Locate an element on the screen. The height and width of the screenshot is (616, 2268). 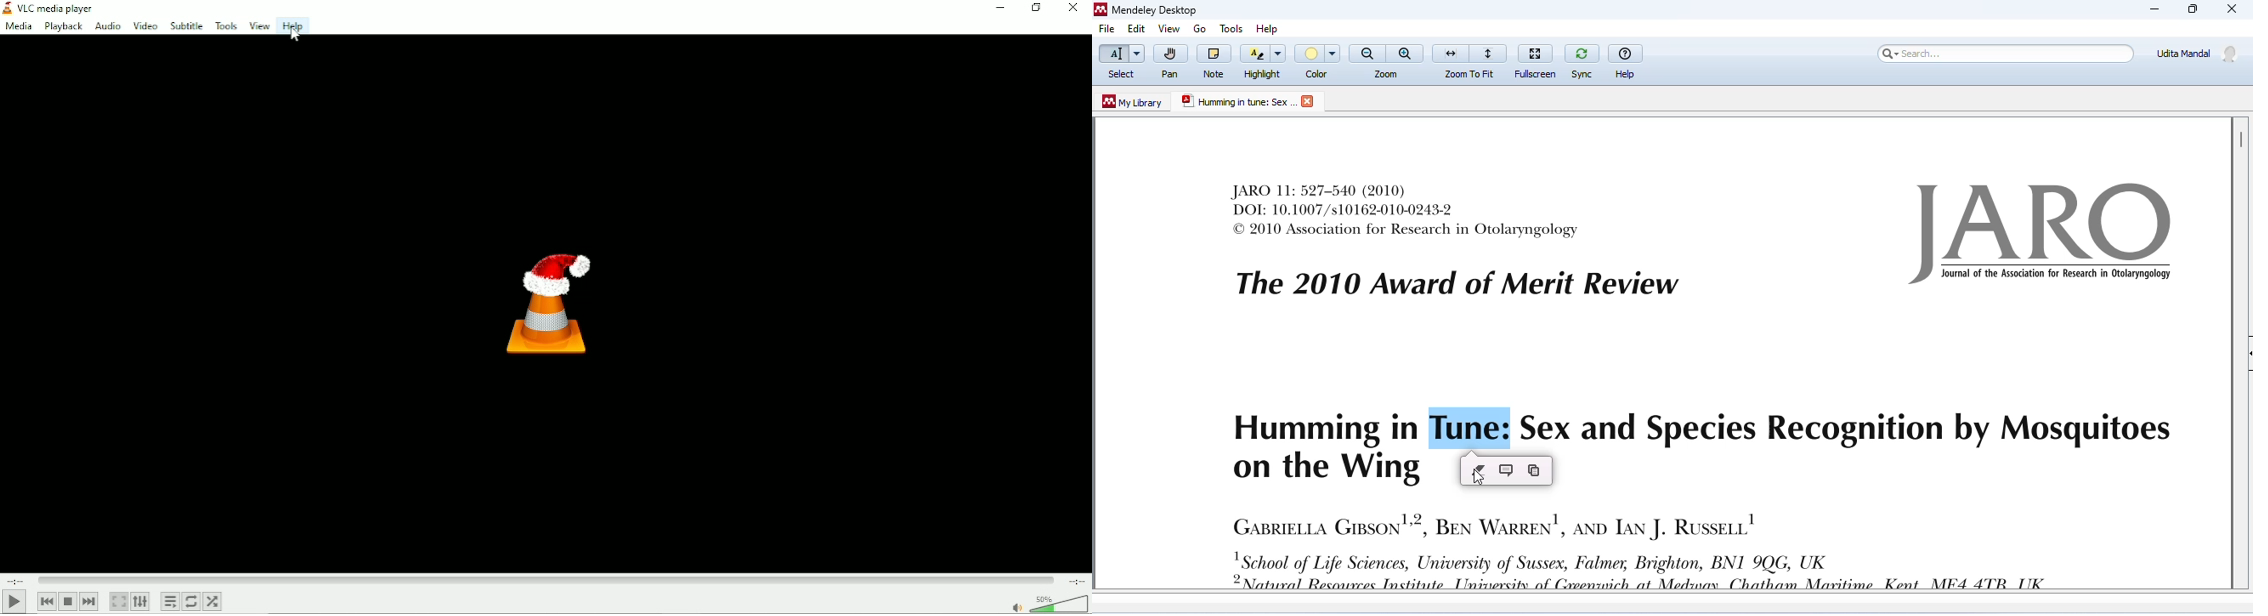
Play is located at coordinates (15, 602).